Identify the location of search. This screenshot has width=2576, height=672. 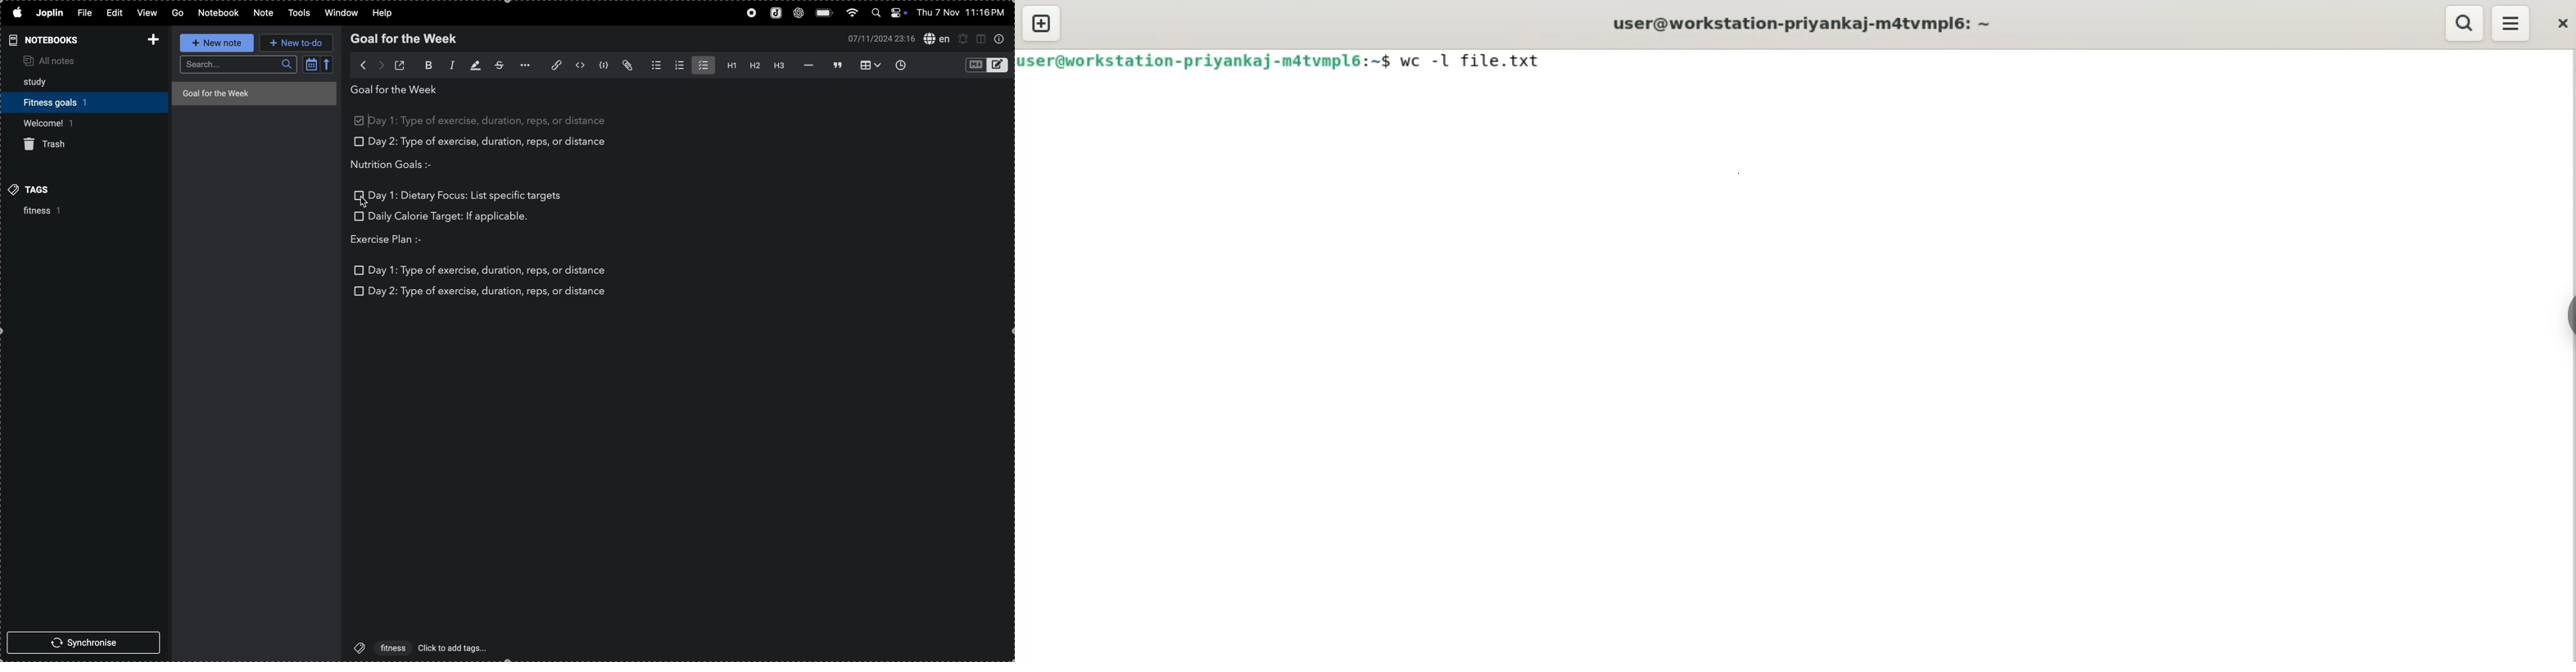
(238, 65).